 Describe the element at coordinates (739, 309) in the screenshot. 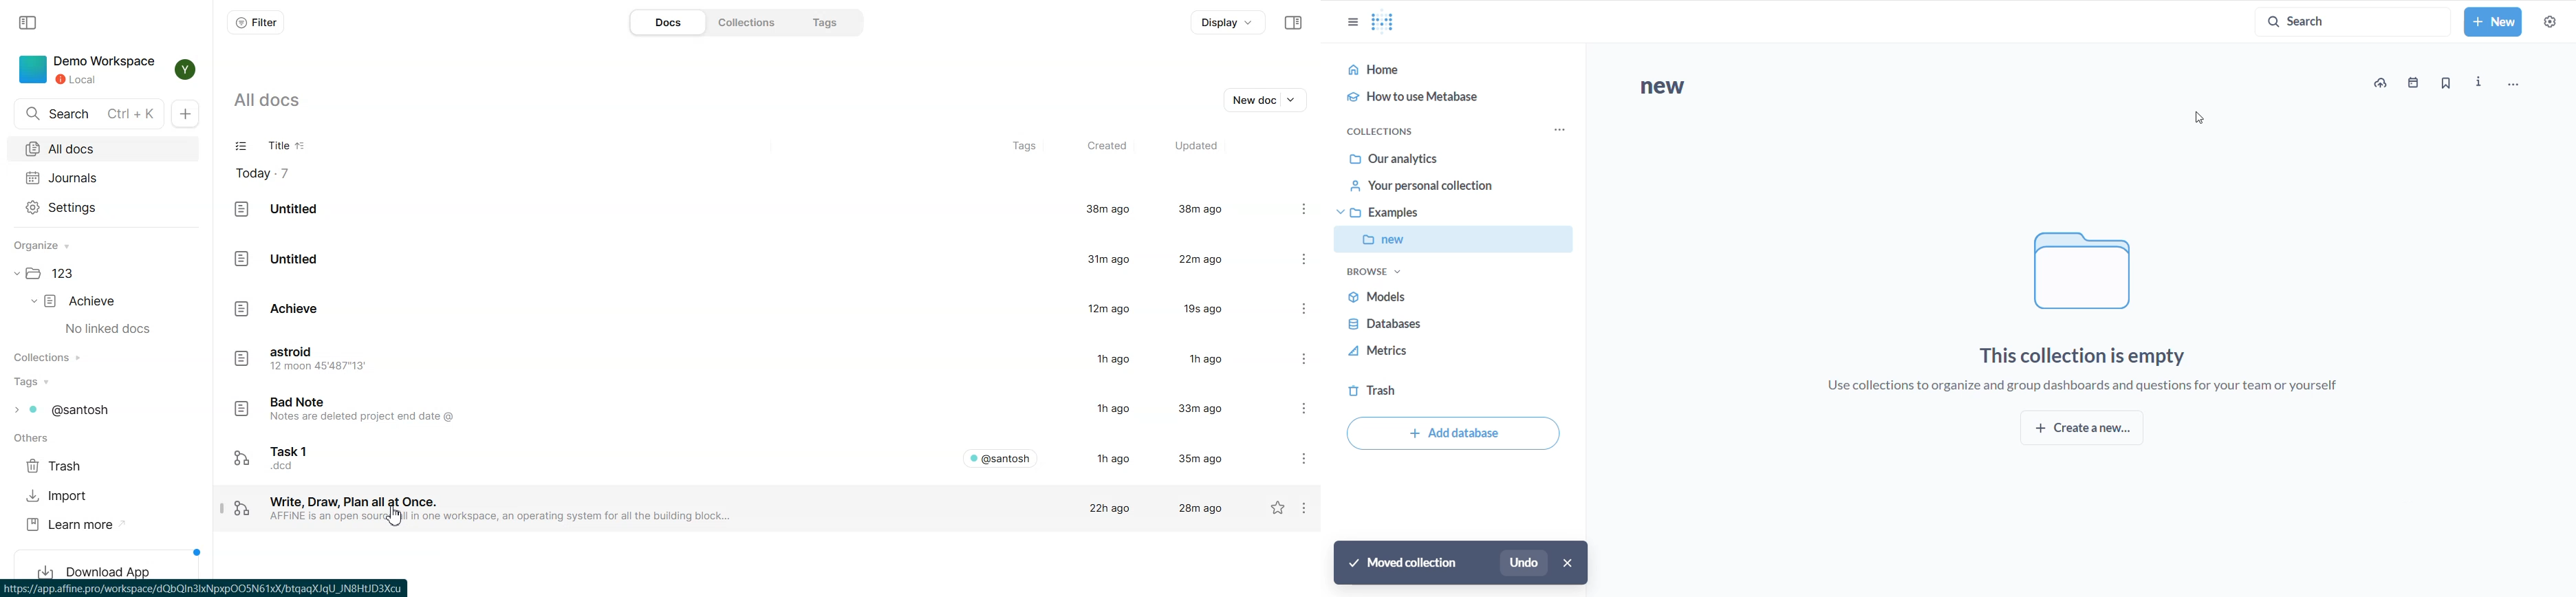

I see `Doc file` at that location.